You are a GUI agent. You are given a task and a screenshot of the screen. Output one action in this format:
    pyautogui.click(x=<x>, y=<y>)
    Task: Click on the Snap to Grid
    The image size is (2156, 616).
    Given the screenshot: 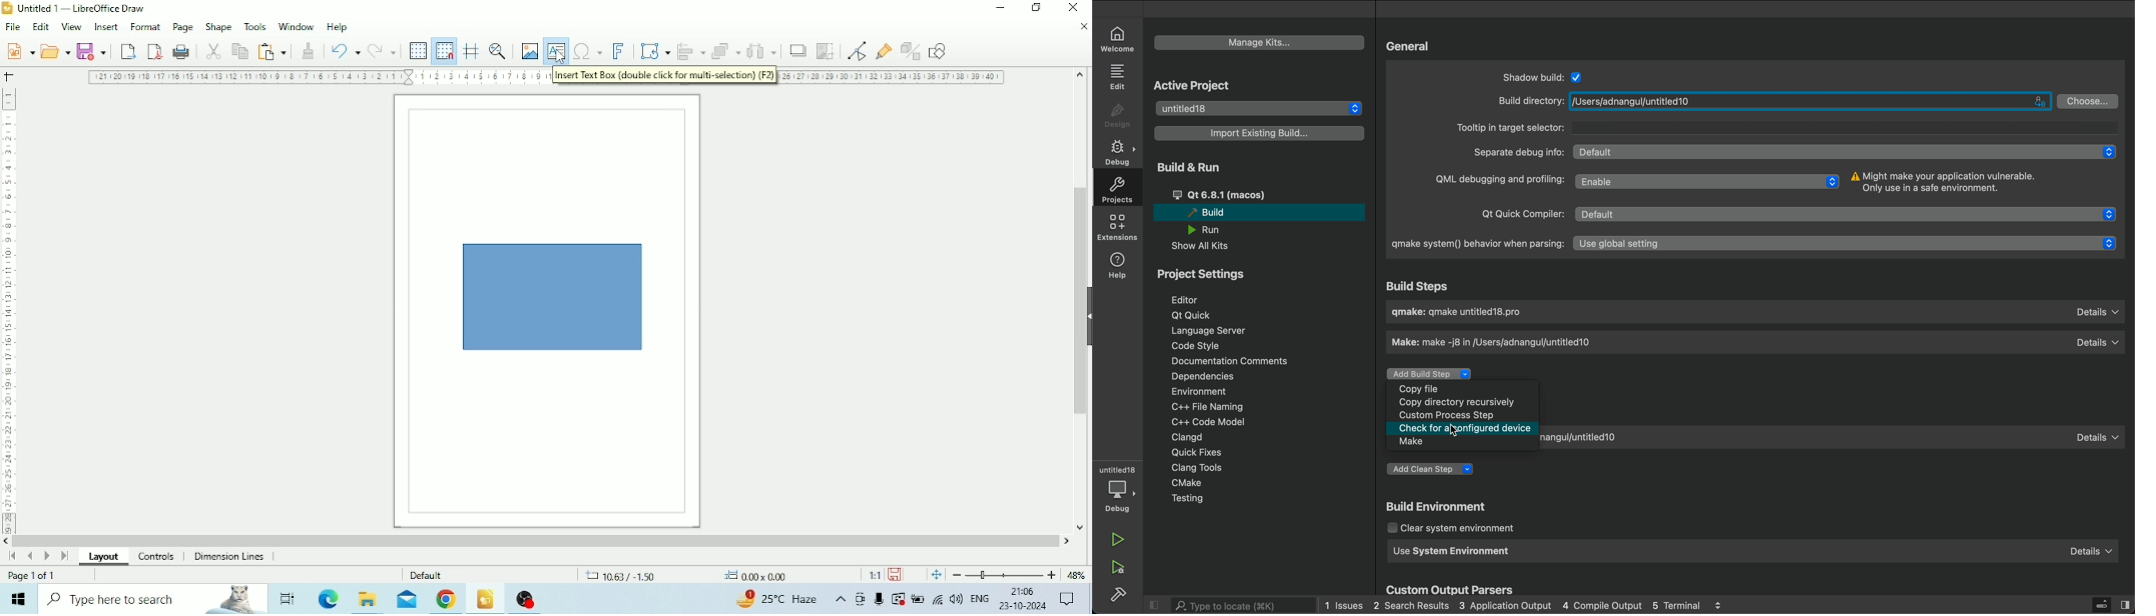 What is the action you would take?
    pyautogui.click(x=445, y=52)
    